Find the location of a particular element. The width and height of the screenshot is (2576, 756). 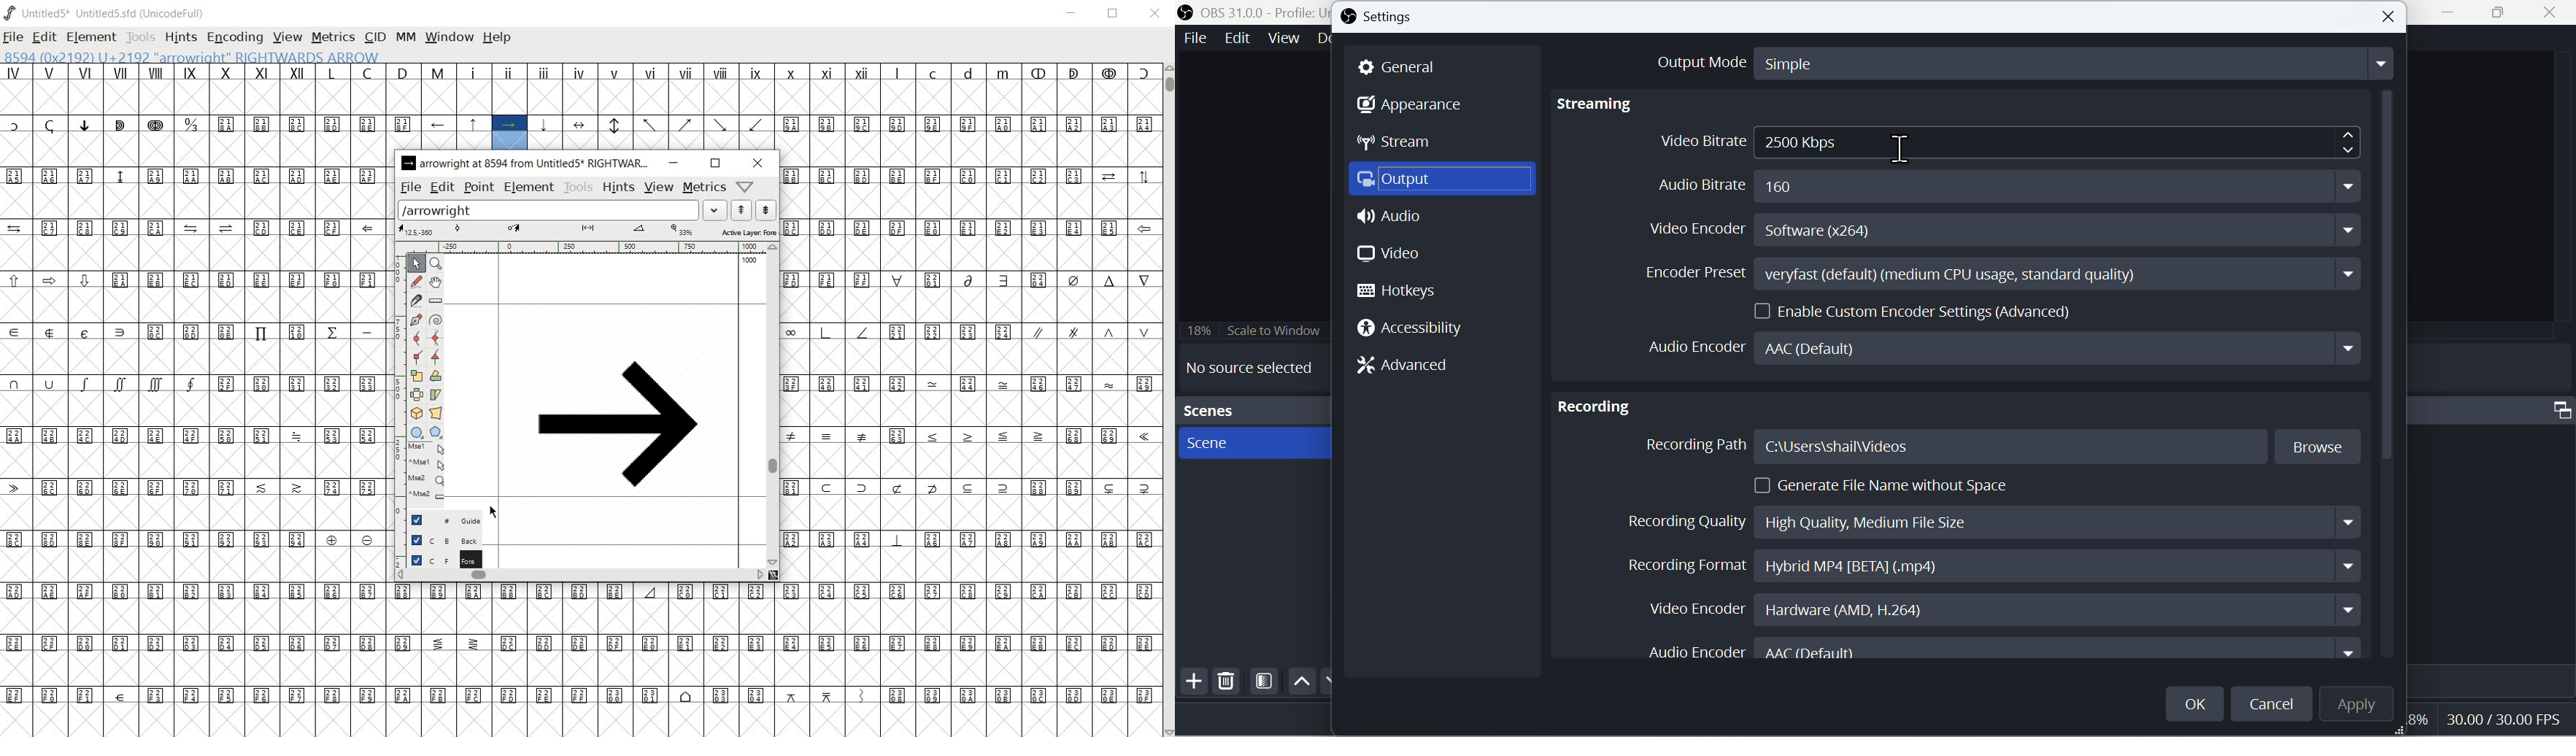

Hotkeys is located at coordinates (1405, 290).